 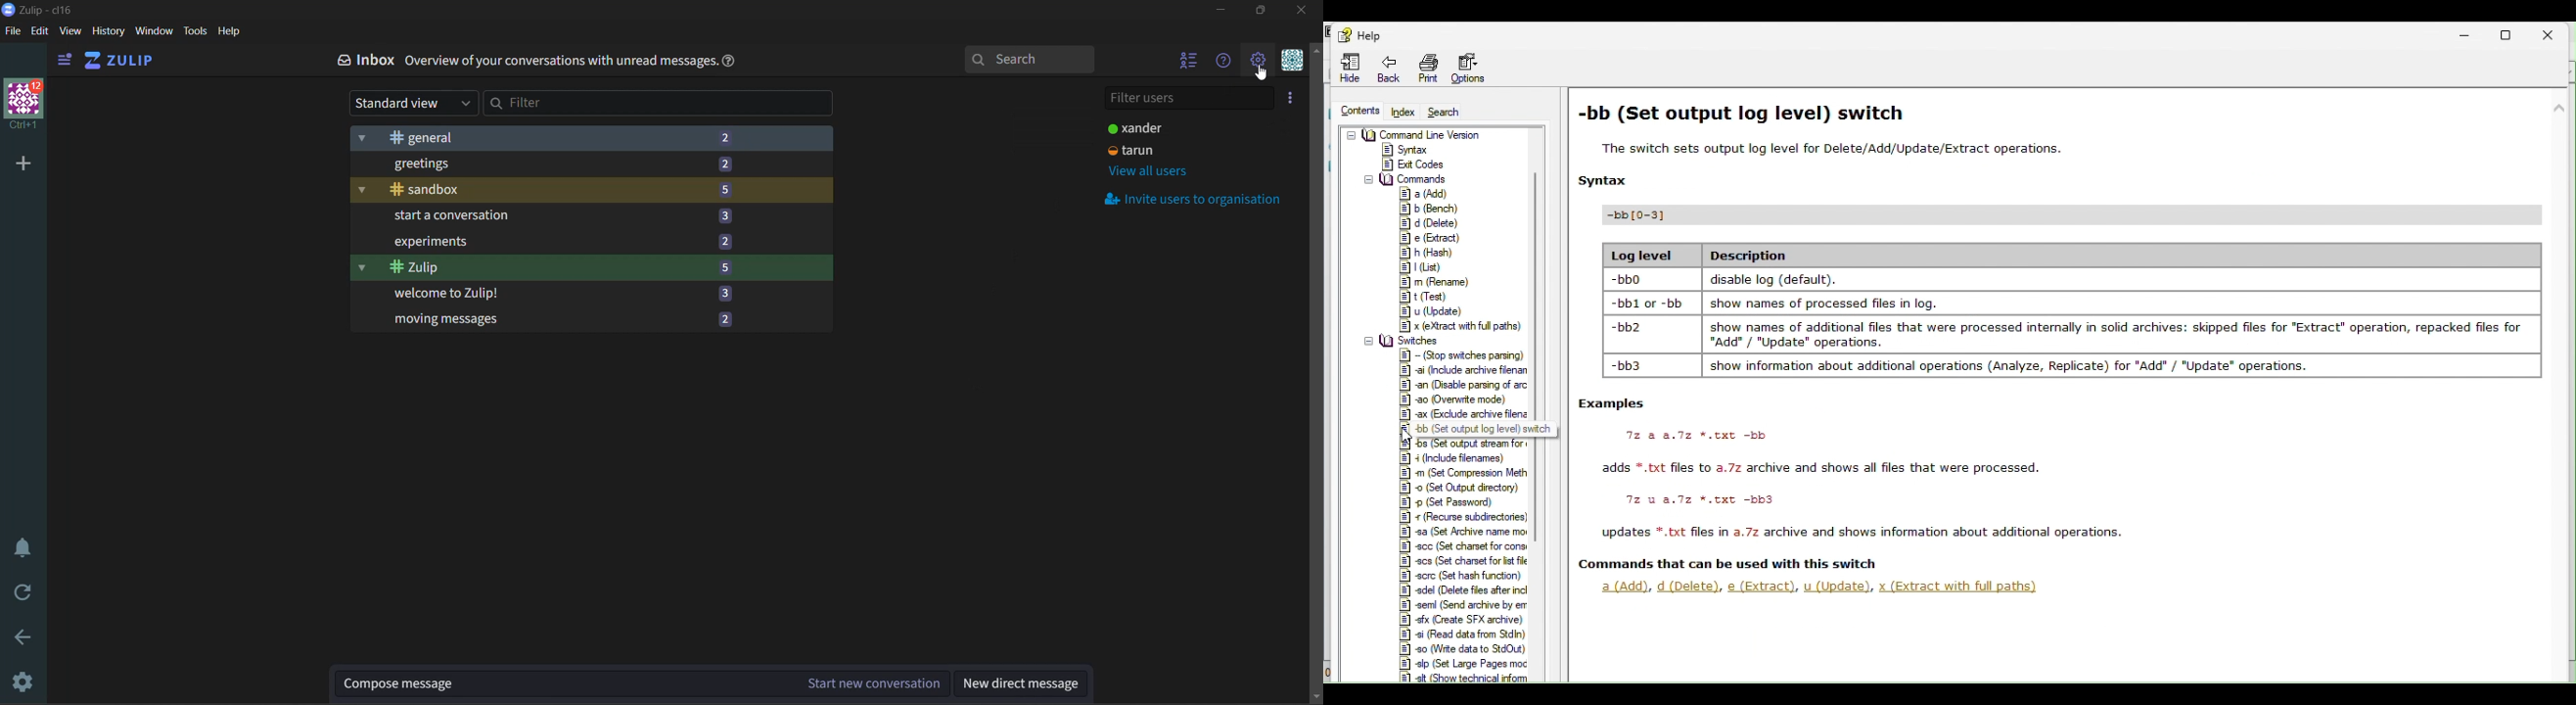 What do you see at coordinates (1840, 587) in the screenshot?
I see `u (Update),` at bounding box center [1840, 587].